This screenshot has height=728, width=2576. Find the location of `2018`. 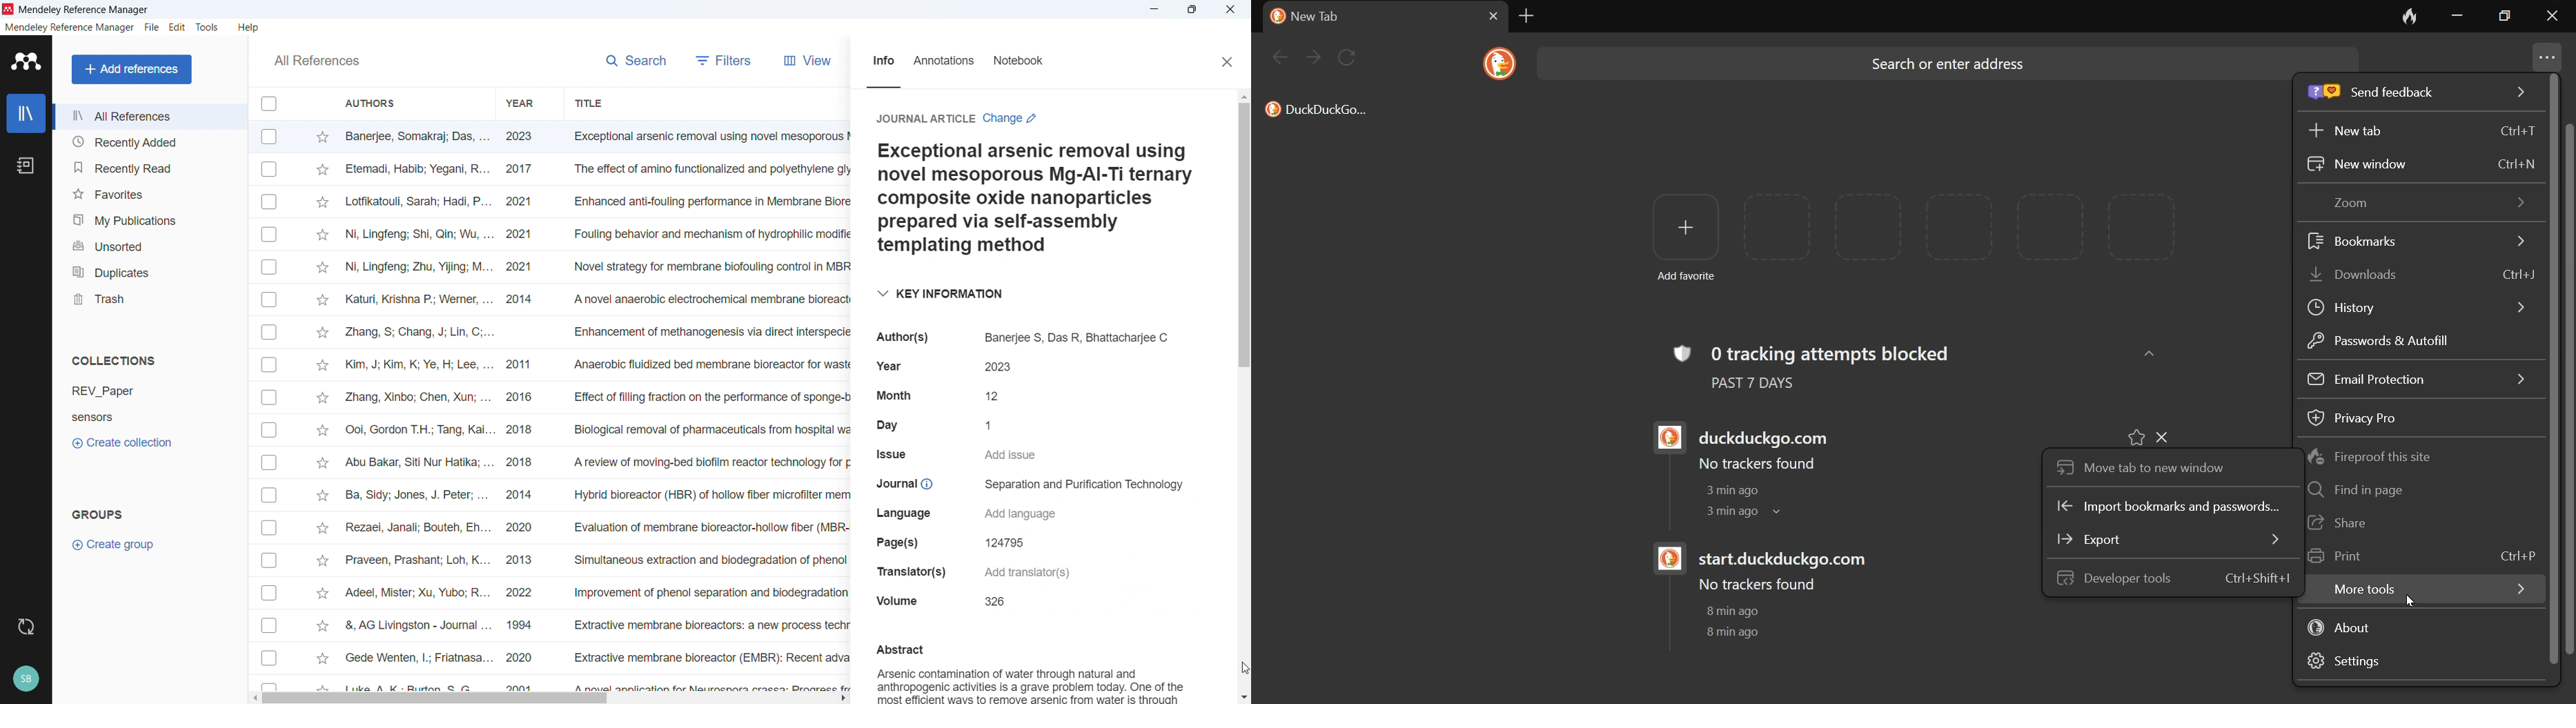

2018 is located at coordinates (523, 431).